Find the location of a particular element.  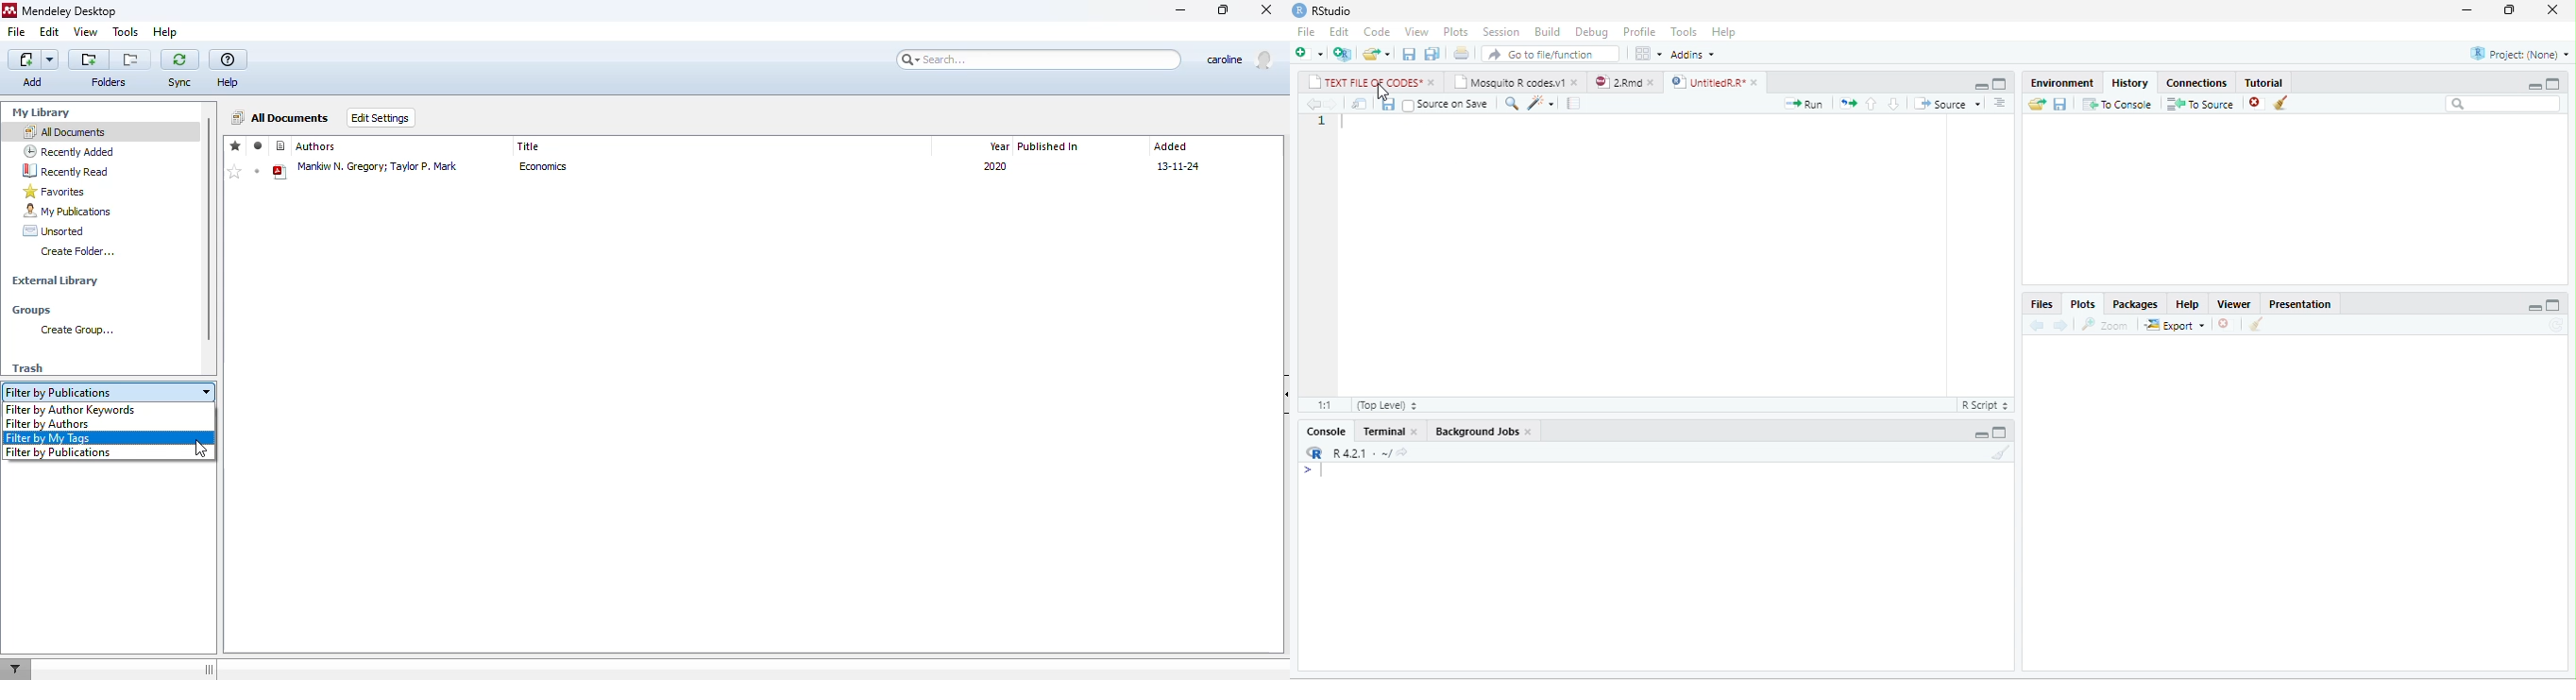

minimize is located at coordinates (2466, 11).